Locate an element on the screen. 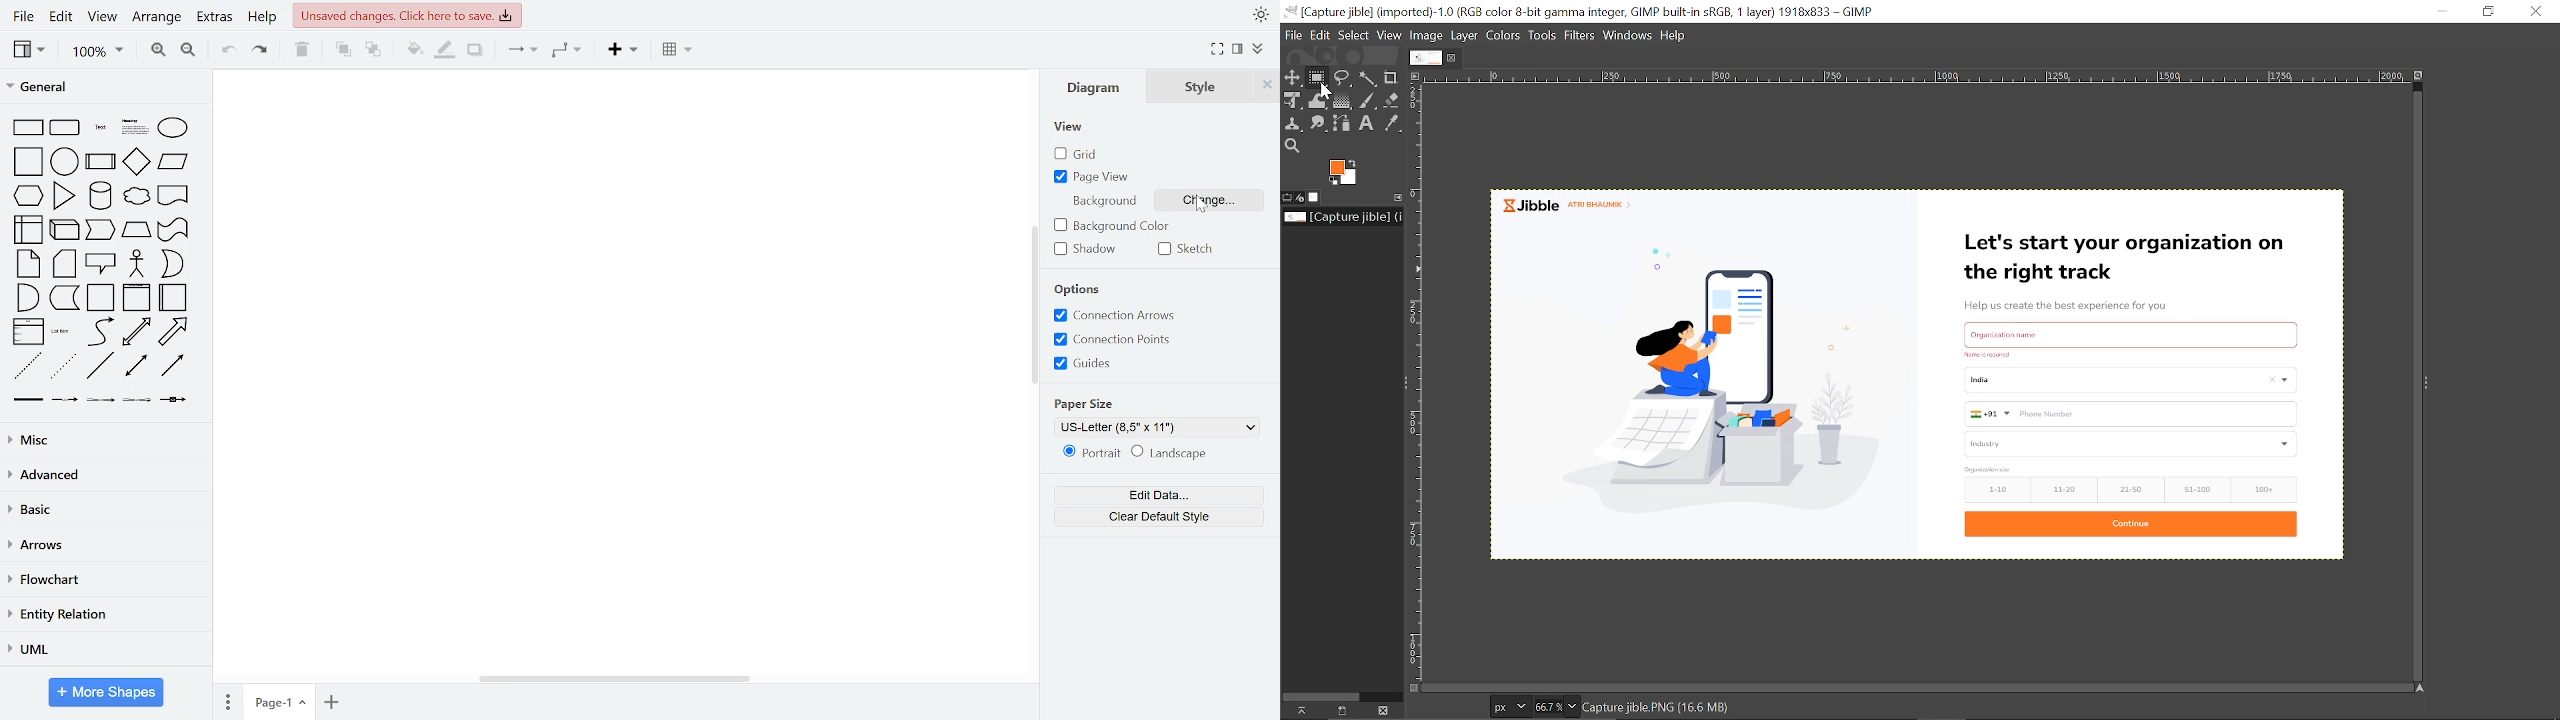 The height and width of the screenshot is (728, 2576).  is located at coordinates (1392, 35).